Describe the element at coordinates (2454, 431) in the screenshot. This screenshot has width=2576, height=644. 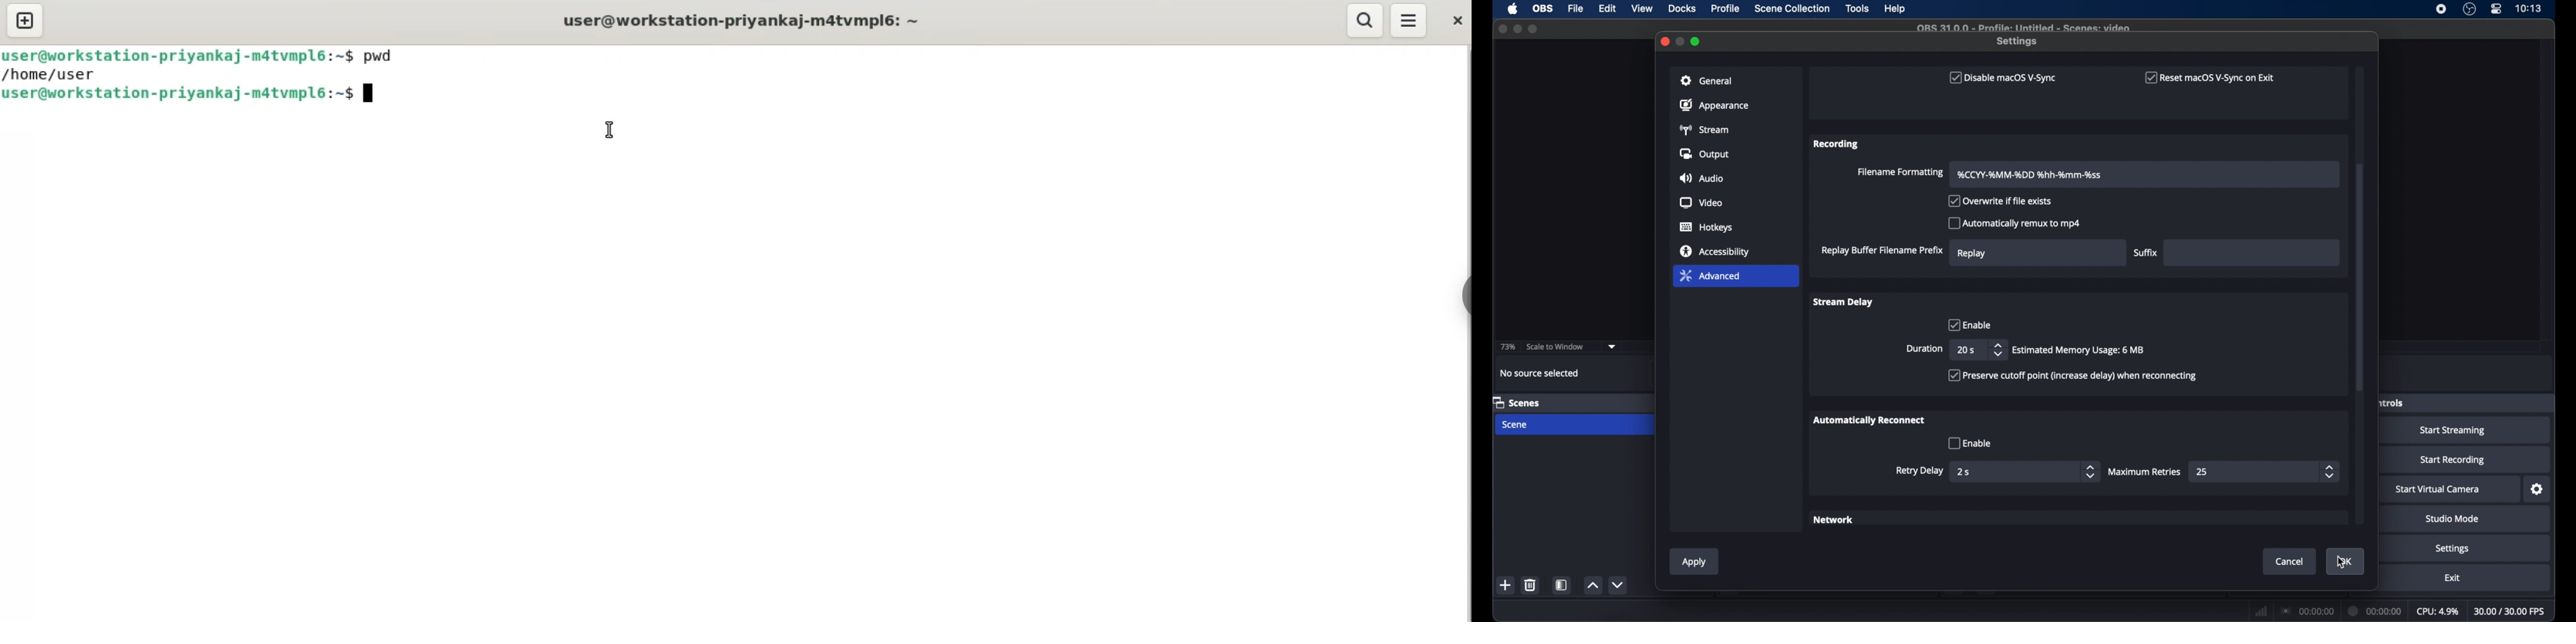
I see `start streaming` at that location.